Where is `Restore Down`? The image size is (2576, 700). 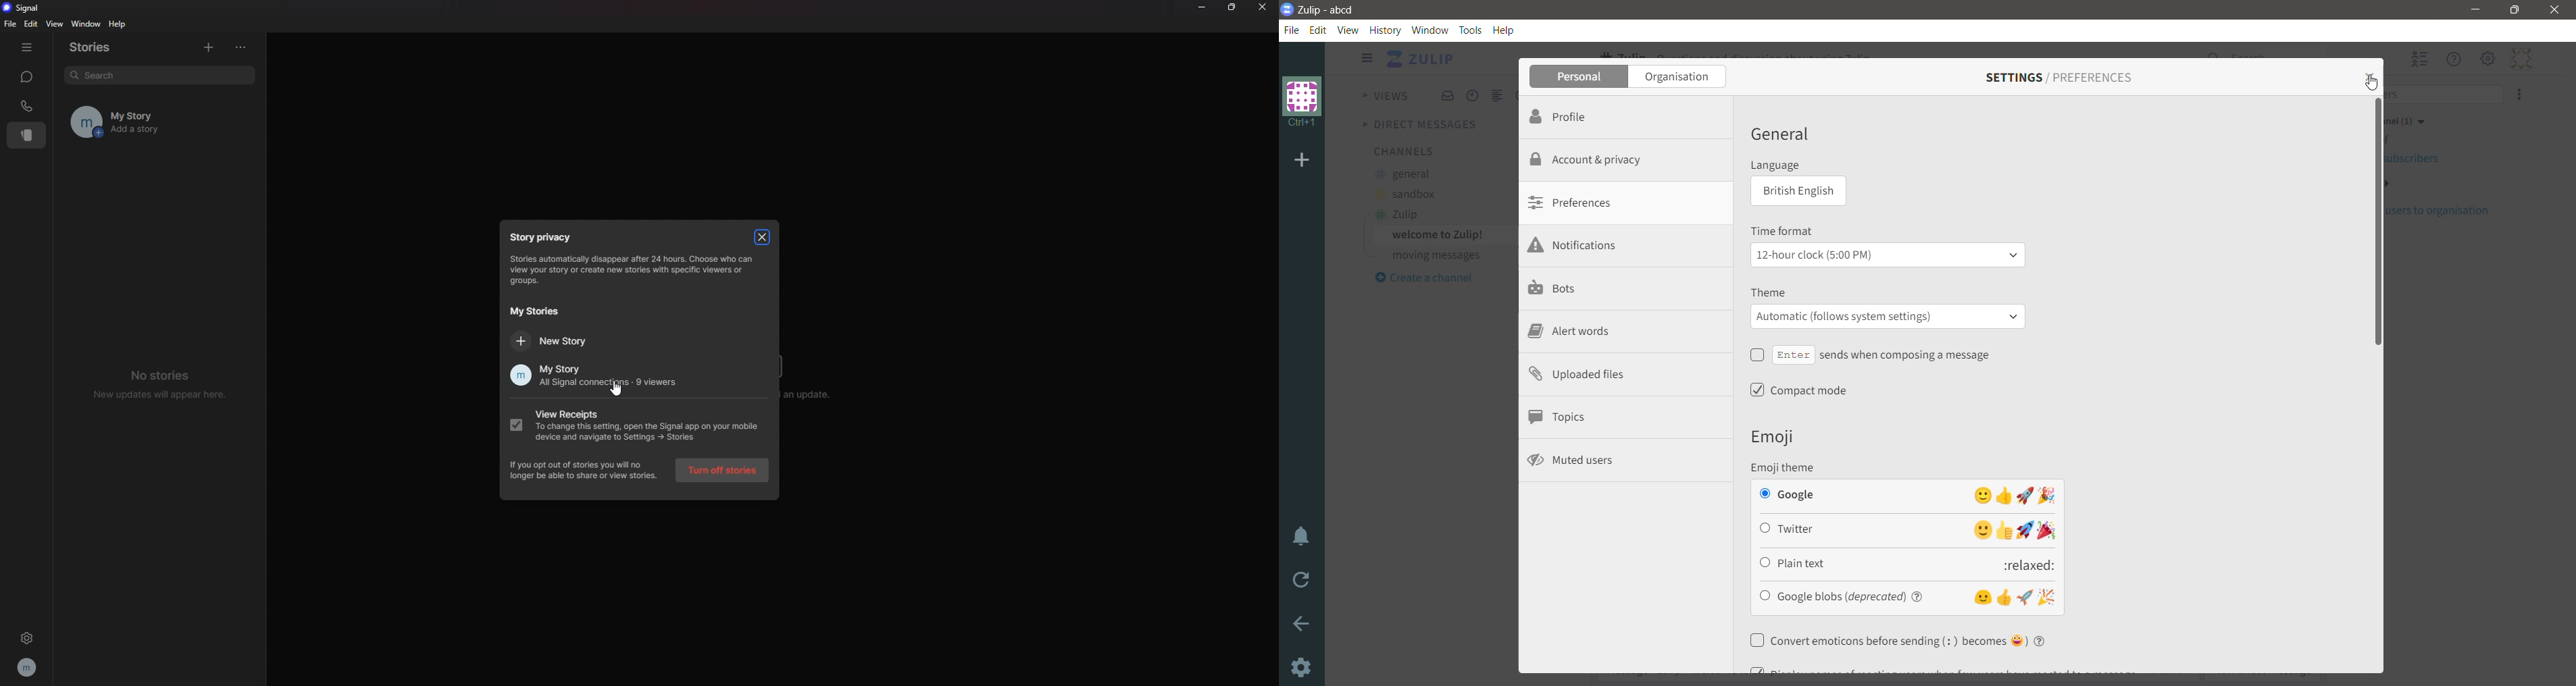 Restore Down is located at coordinates (2517, 10).